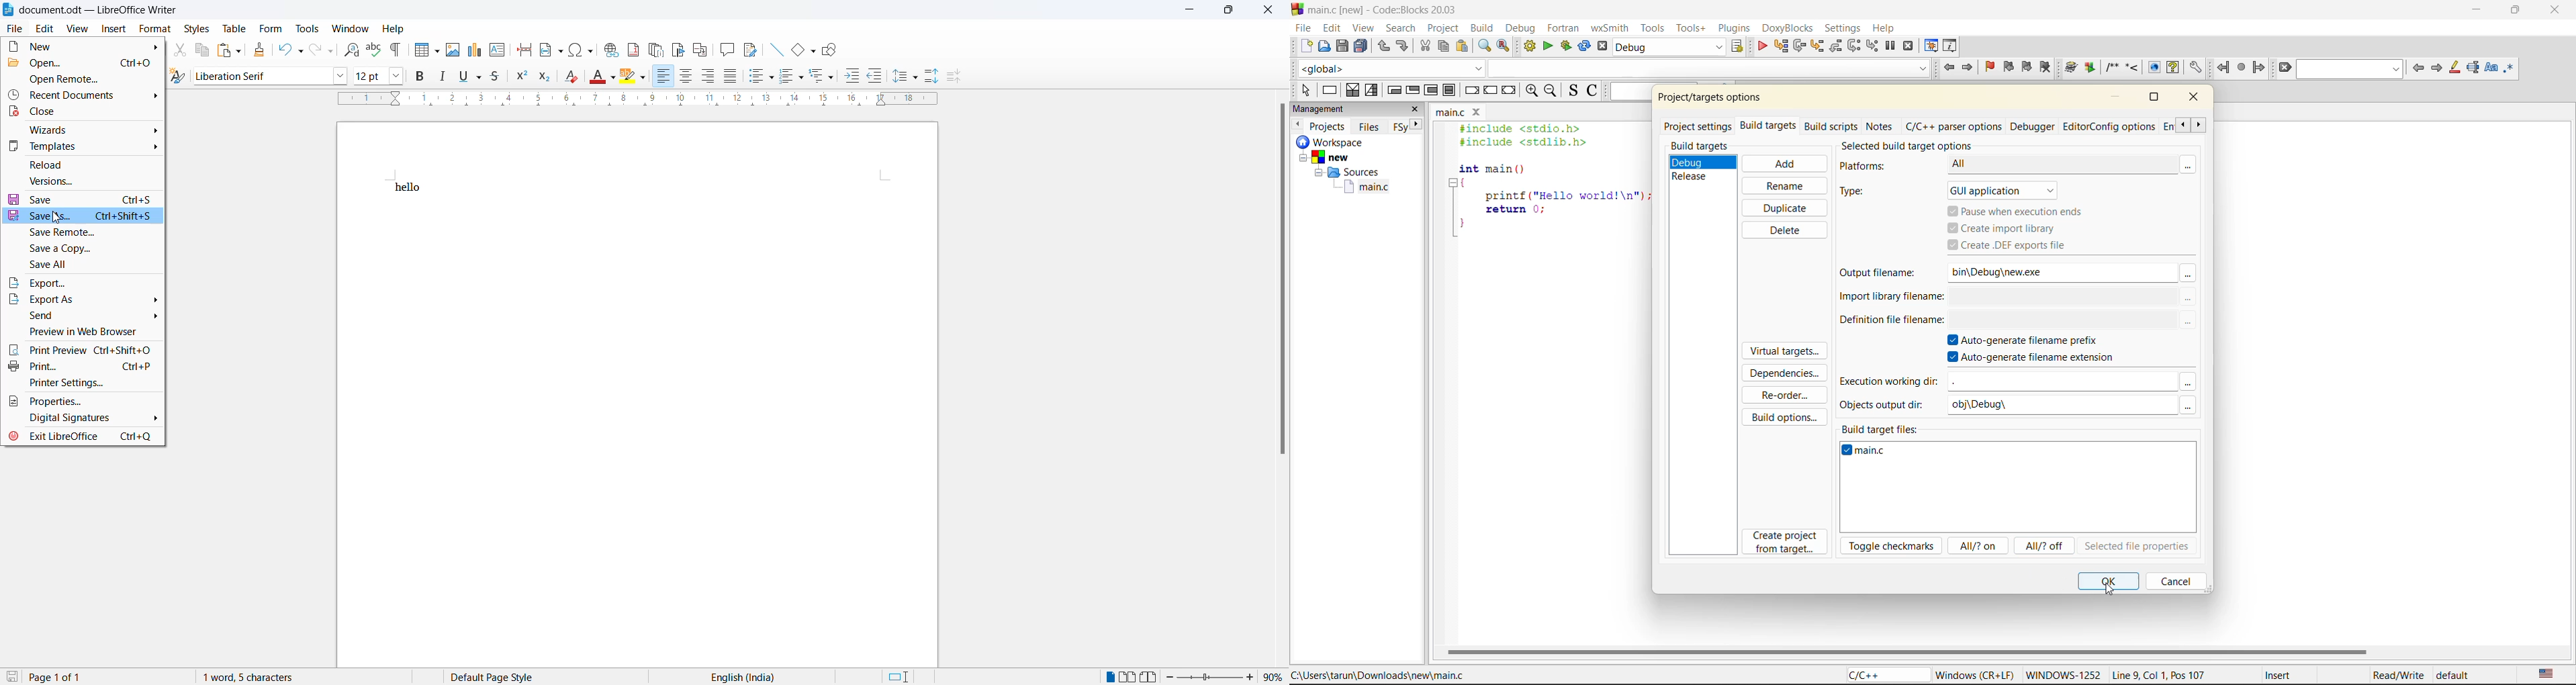 This screenshot has height=700, width=2576. I want to click on Cursor, so click(58, 217).